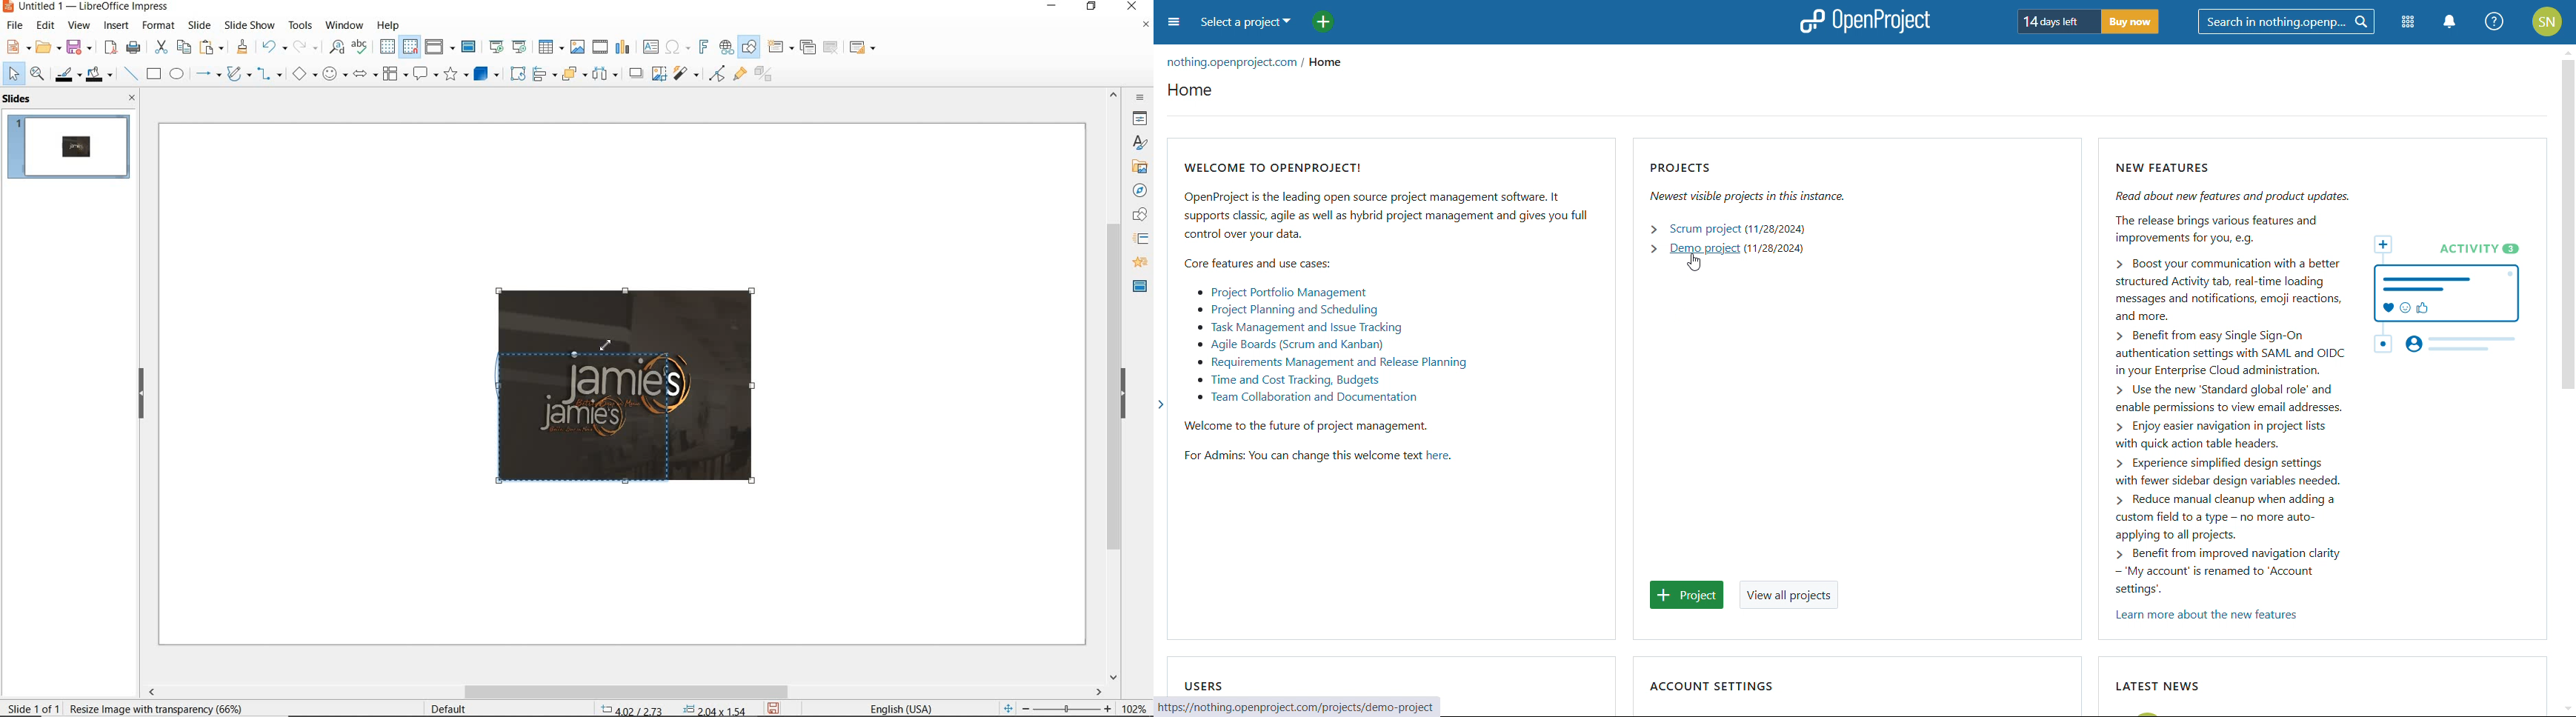 Image resolution: width=2576 pixels, height=728 pixels. What do you see at coordinates (702, 47) in the screenshot?
I see `insert fontwork text` at bounding box center [702, 47].